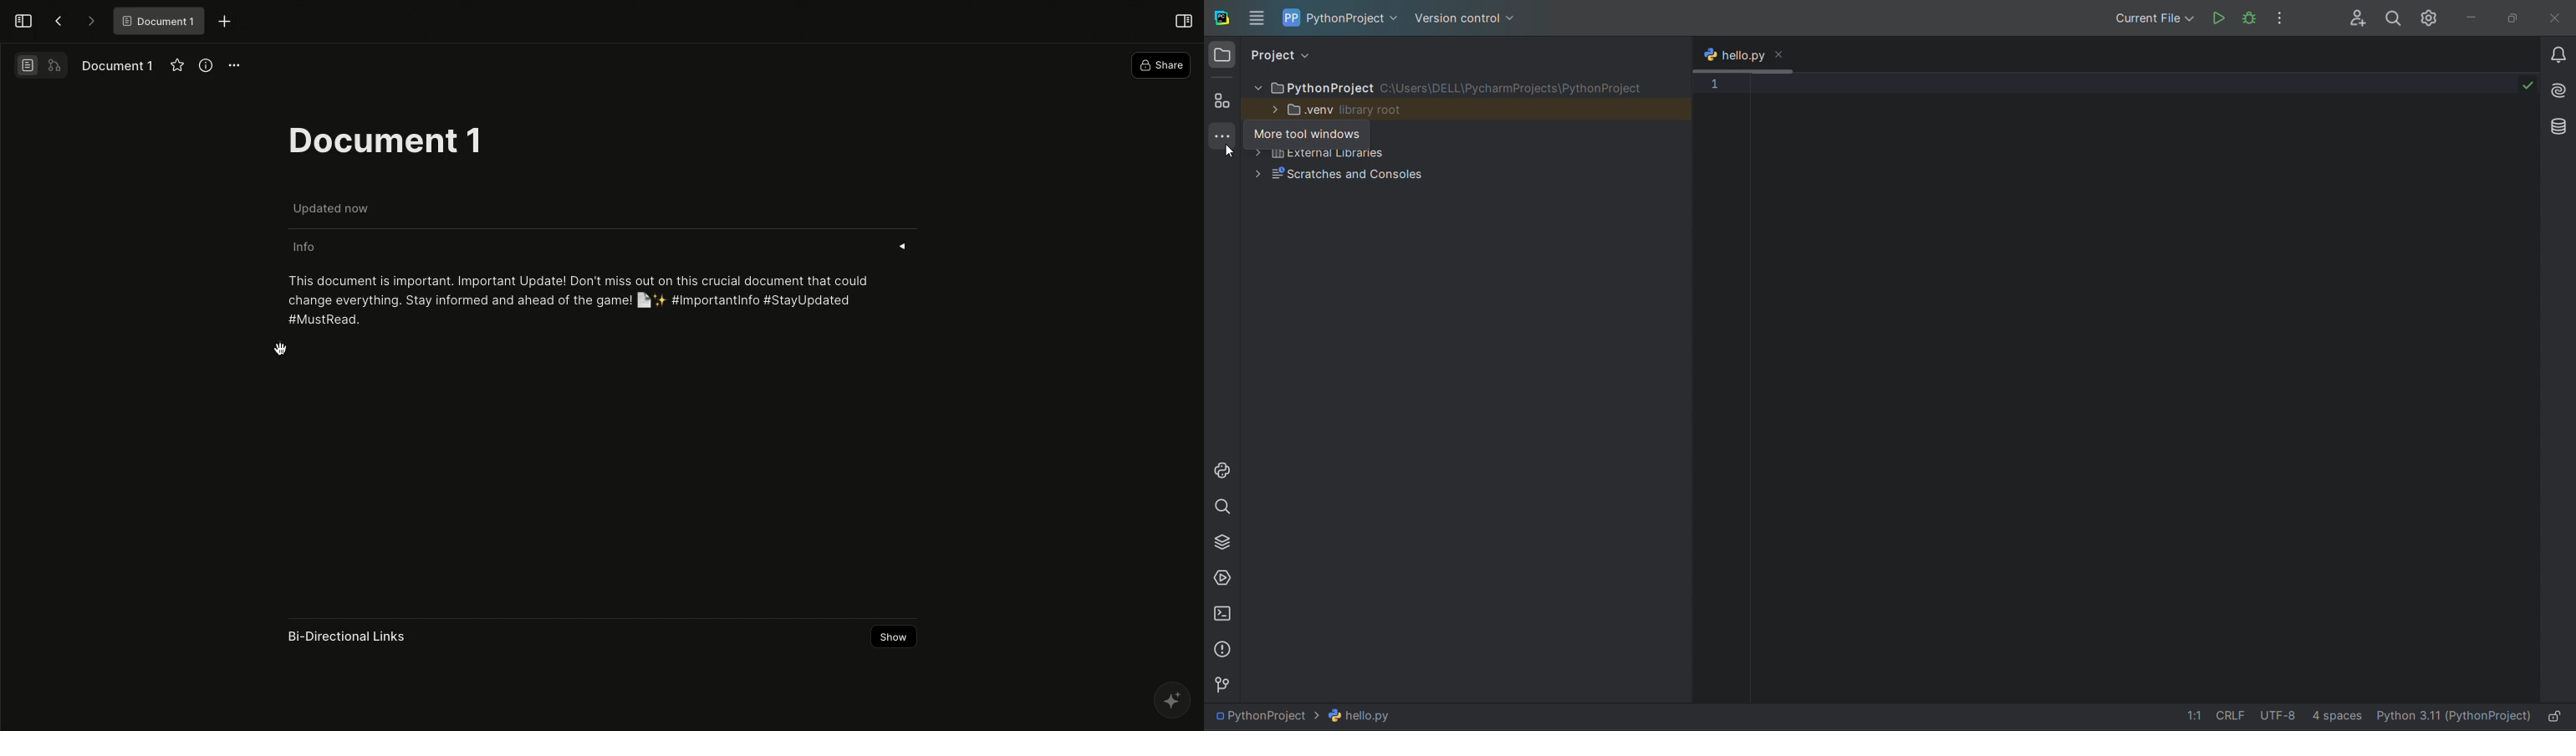  Describe the element at coordinates (1732, 53) in the screenshot. I see `tab` at that location.